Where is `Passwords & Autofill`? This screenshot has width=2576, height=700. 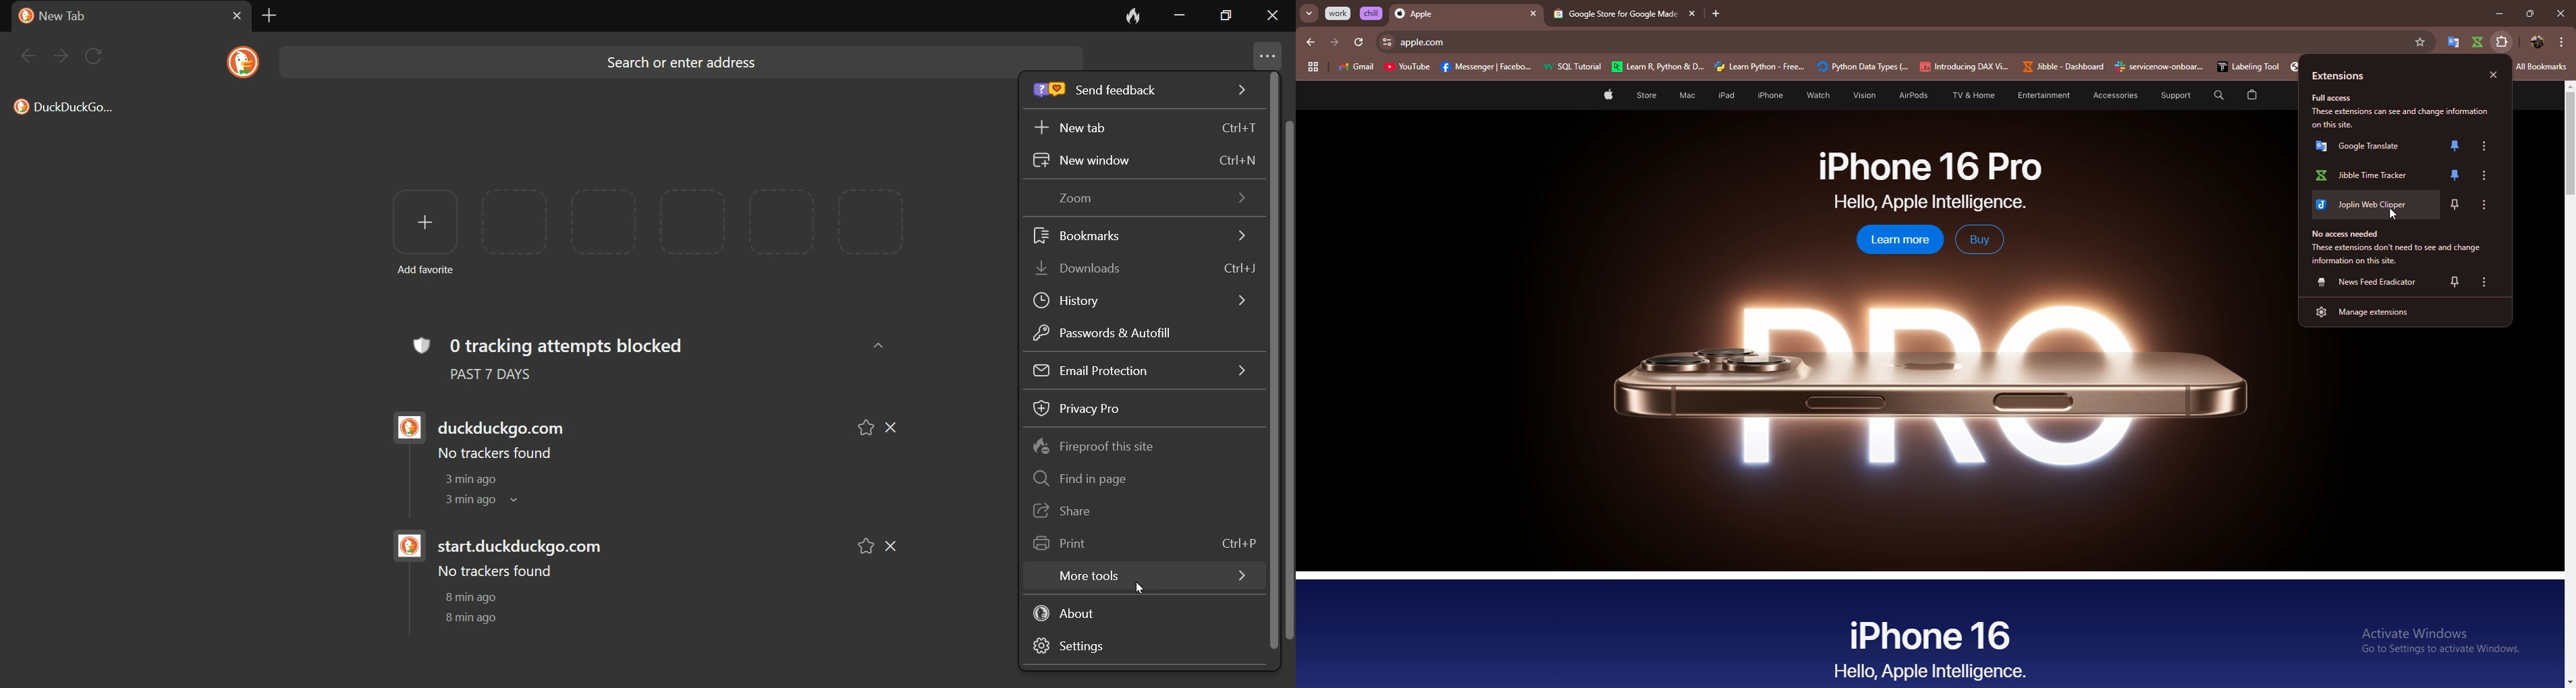 Passwords & Autofill is located at coordinates (1107, 331).